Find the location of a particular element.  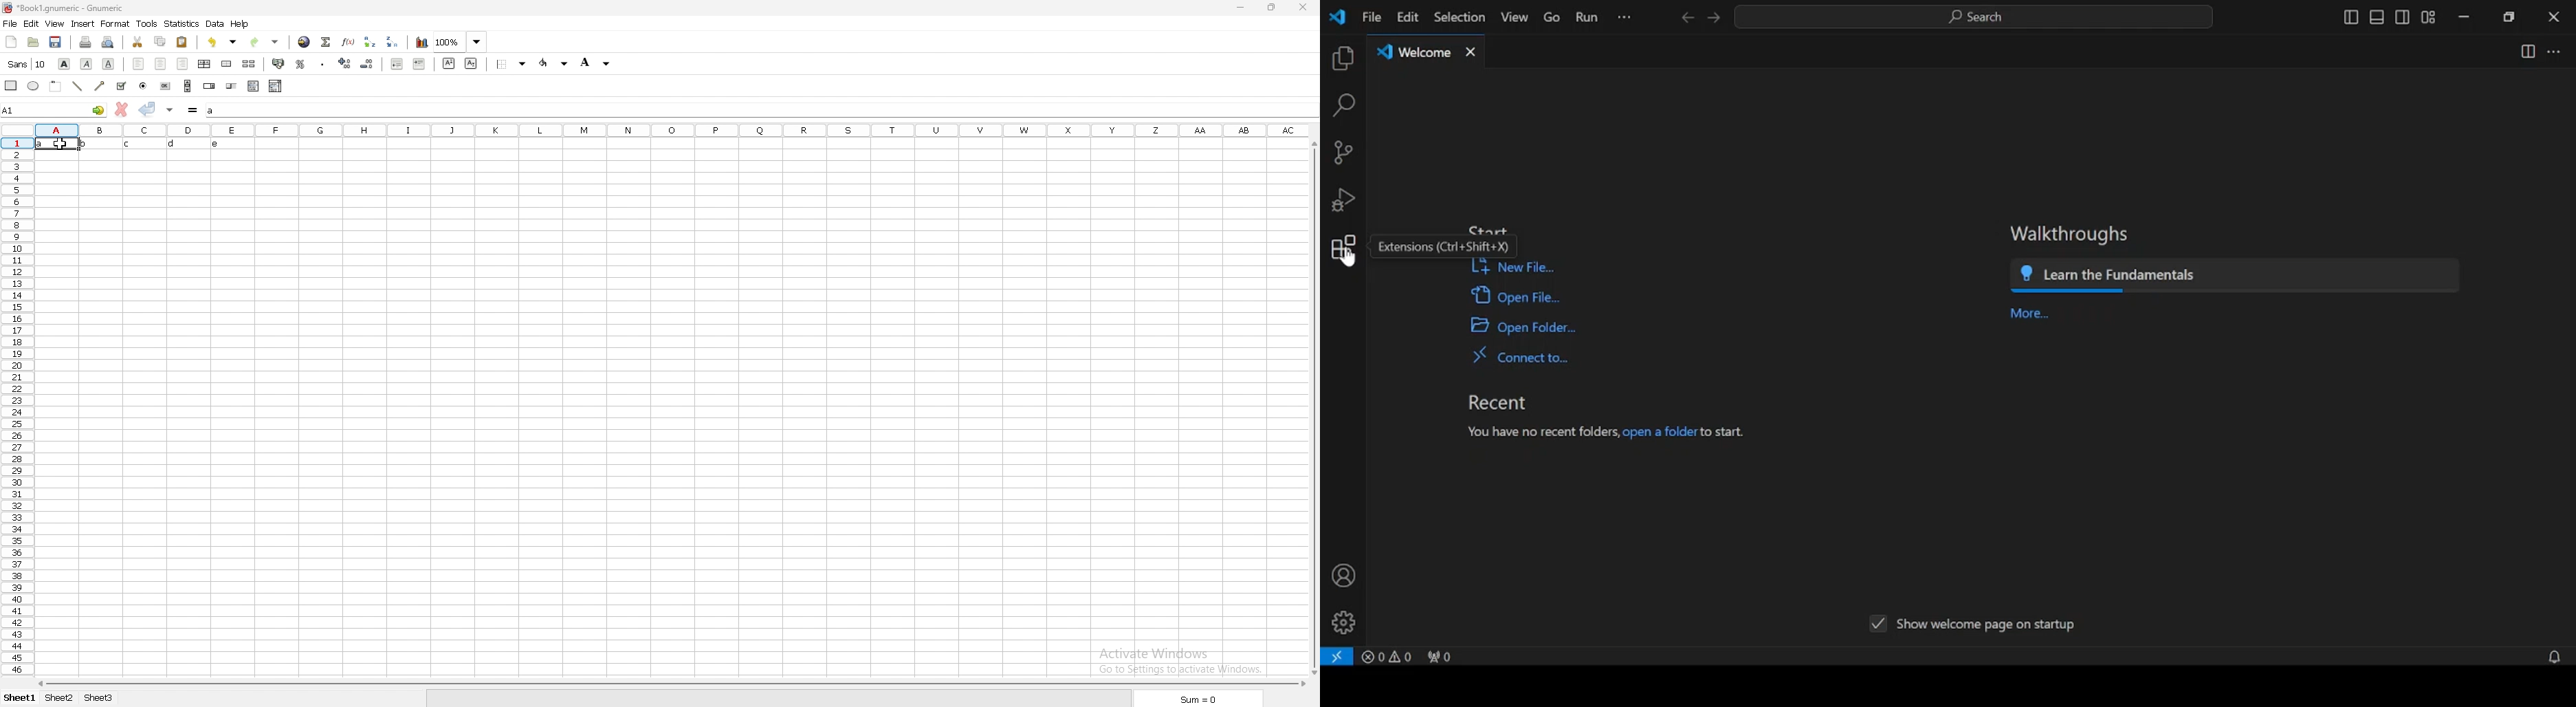

function is located at coordinates (349, 42).